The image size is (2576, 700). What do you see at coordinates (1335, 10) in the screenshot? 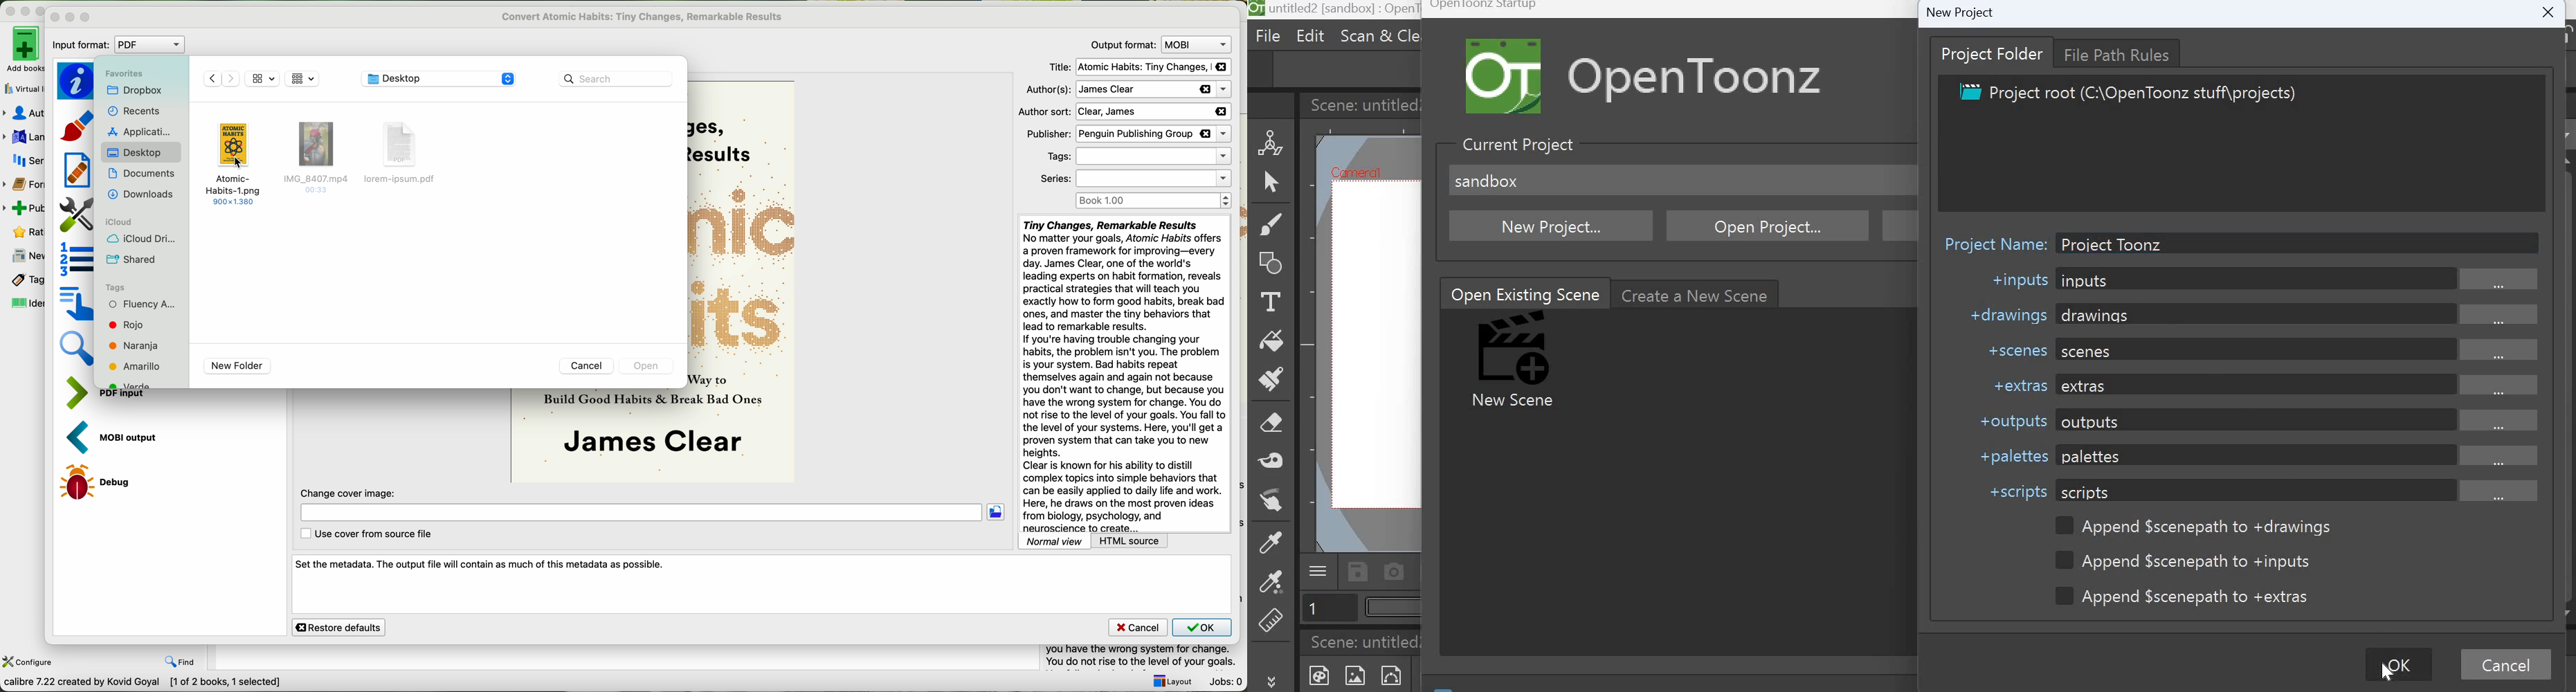
I see `untitled 2[sandbox] : OpenToonz` at bounding box center [1335, 10].